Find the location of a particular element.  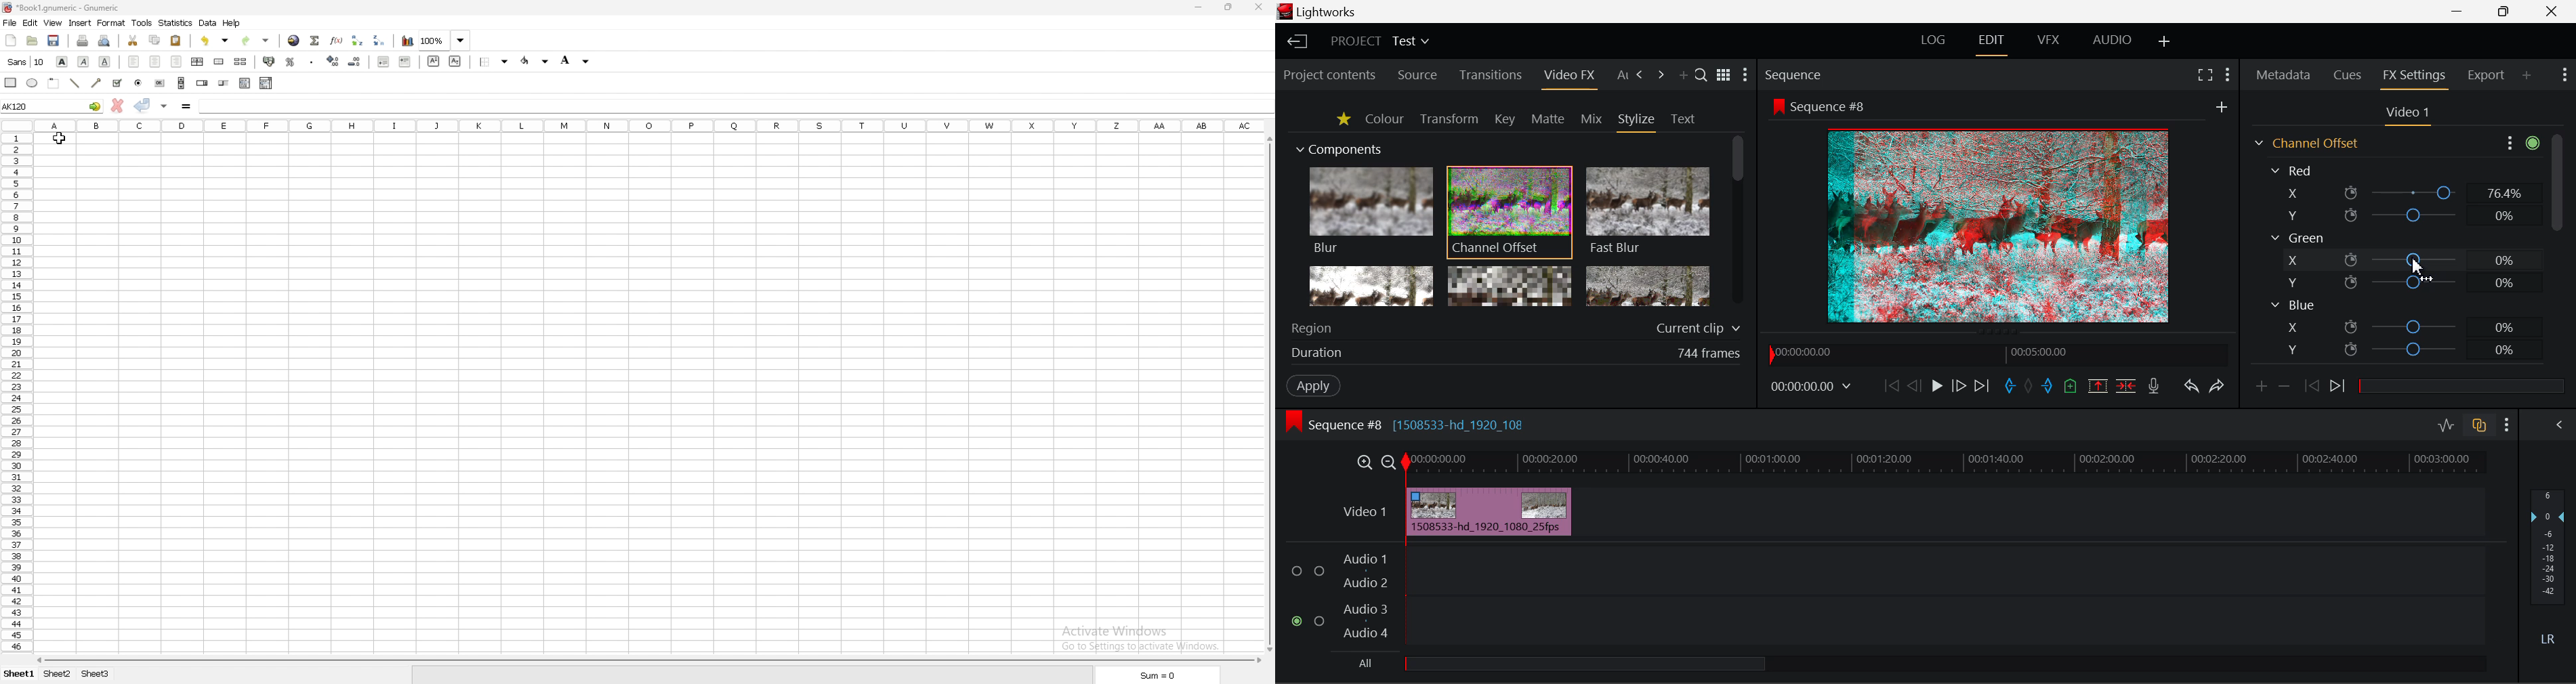

centre horizontally is located at coordinates (198, 62).